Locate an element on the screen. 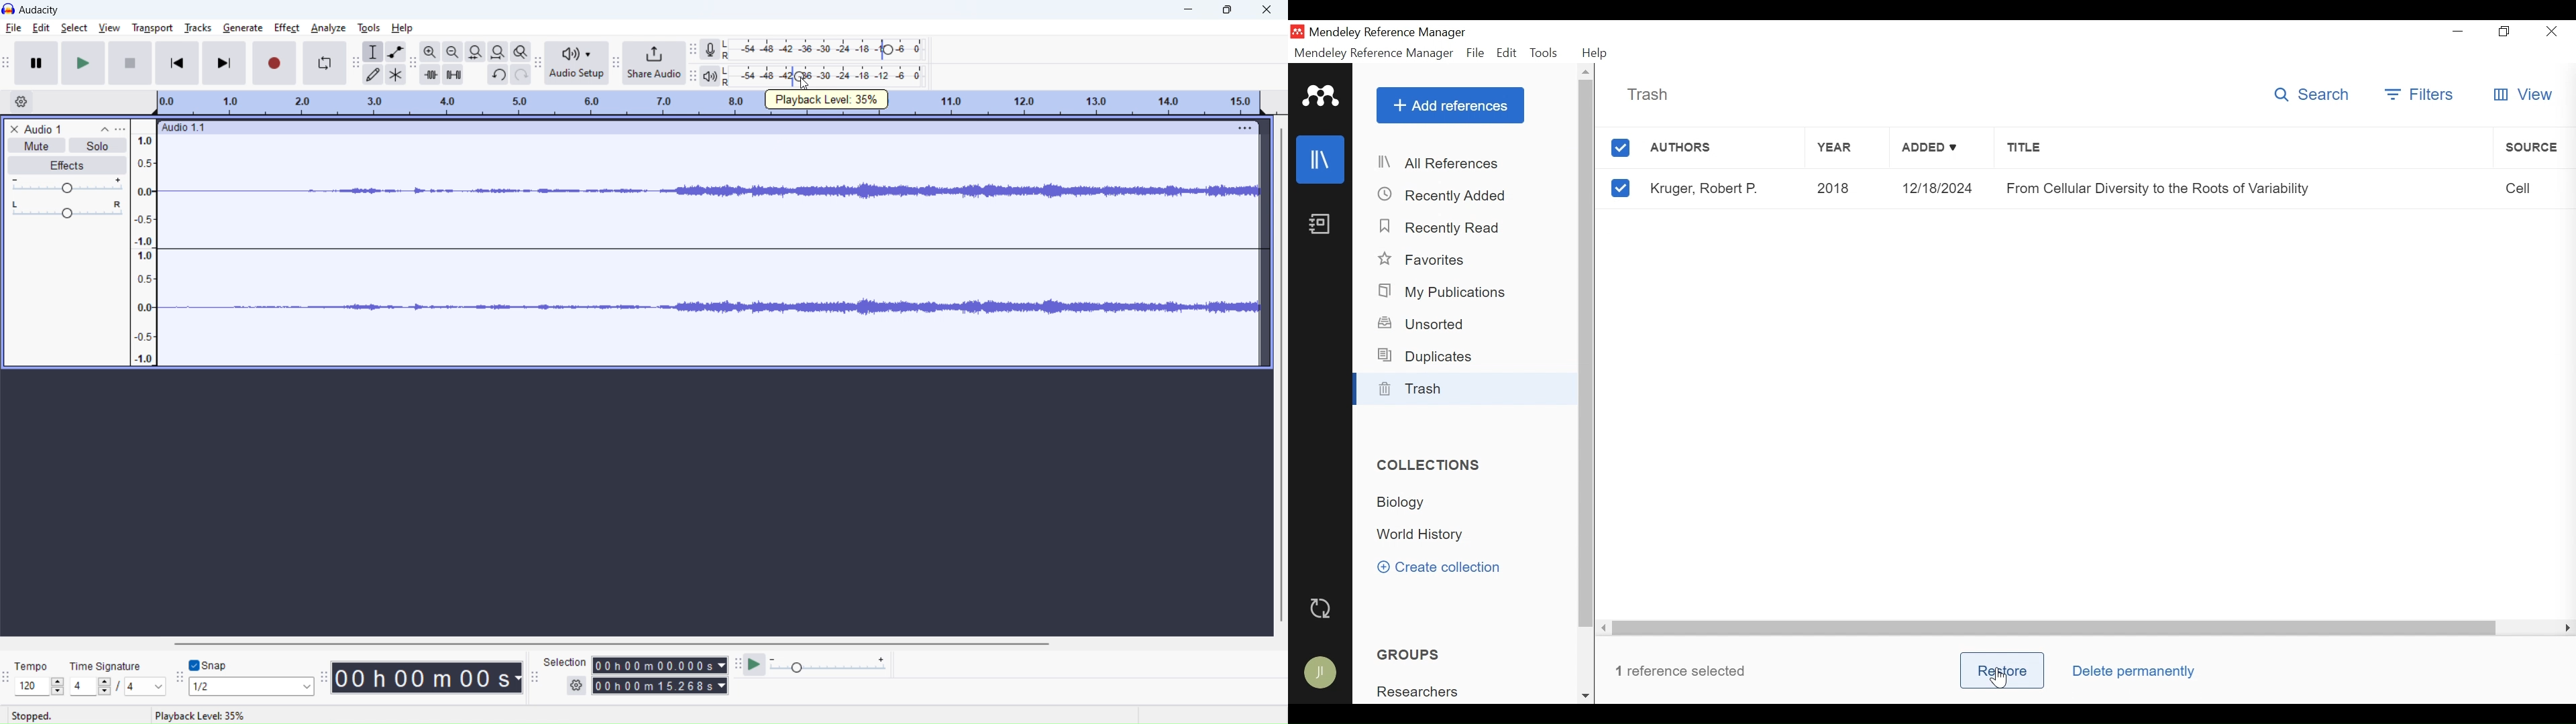 The image size is (2576, 728). settings is located at coordinates (576, 686).